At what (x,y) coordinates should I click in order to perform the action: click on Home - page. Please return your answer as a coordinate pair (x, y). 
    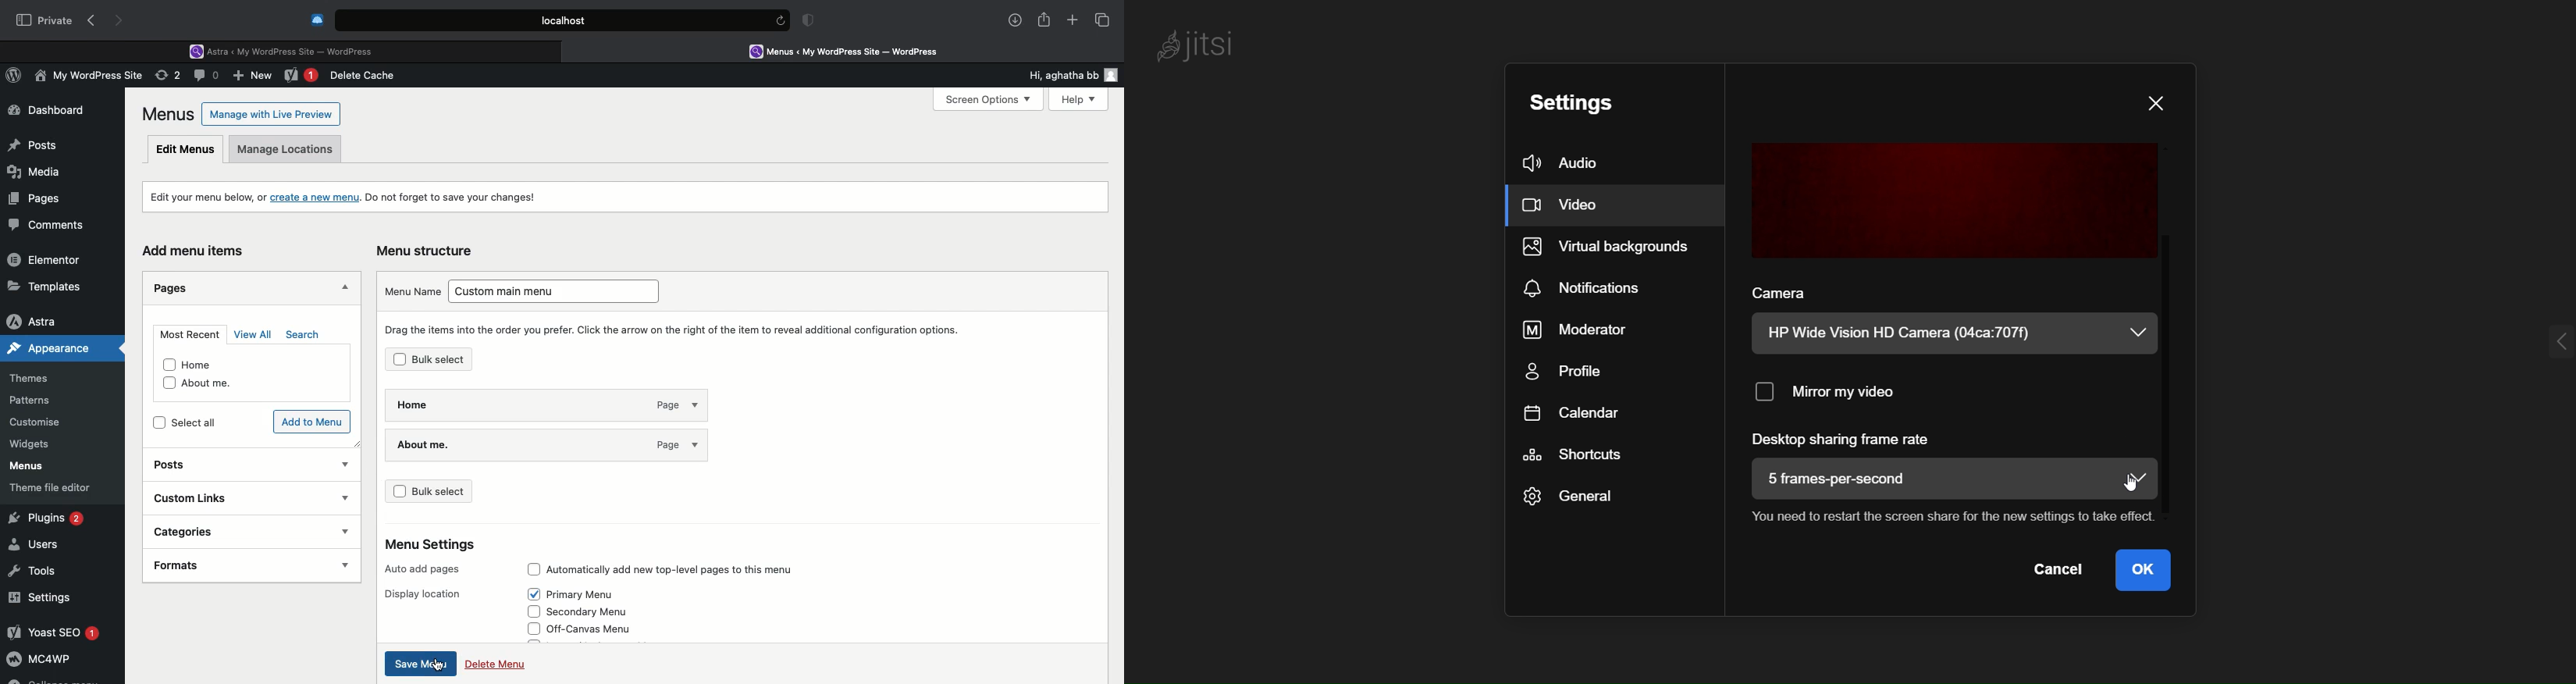
    Looking at the image, I should click on (507, 404).